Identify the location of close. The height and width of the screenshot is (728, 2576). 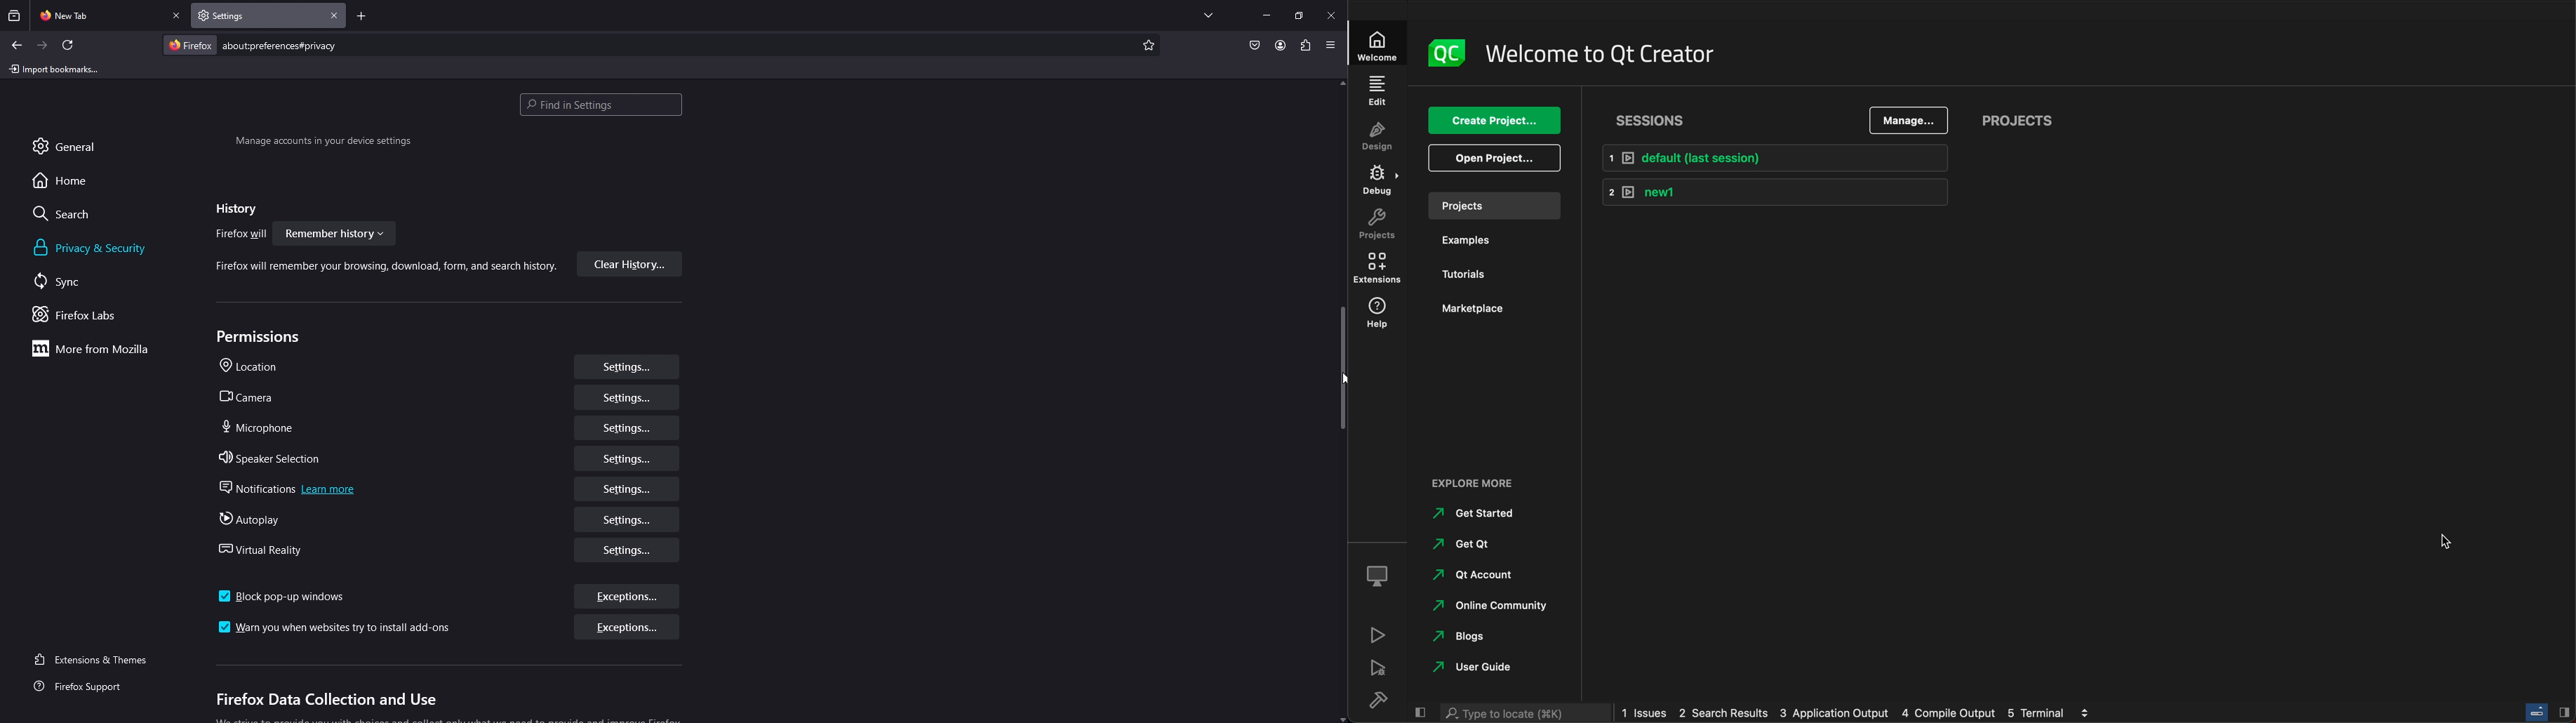
(1333, 14).